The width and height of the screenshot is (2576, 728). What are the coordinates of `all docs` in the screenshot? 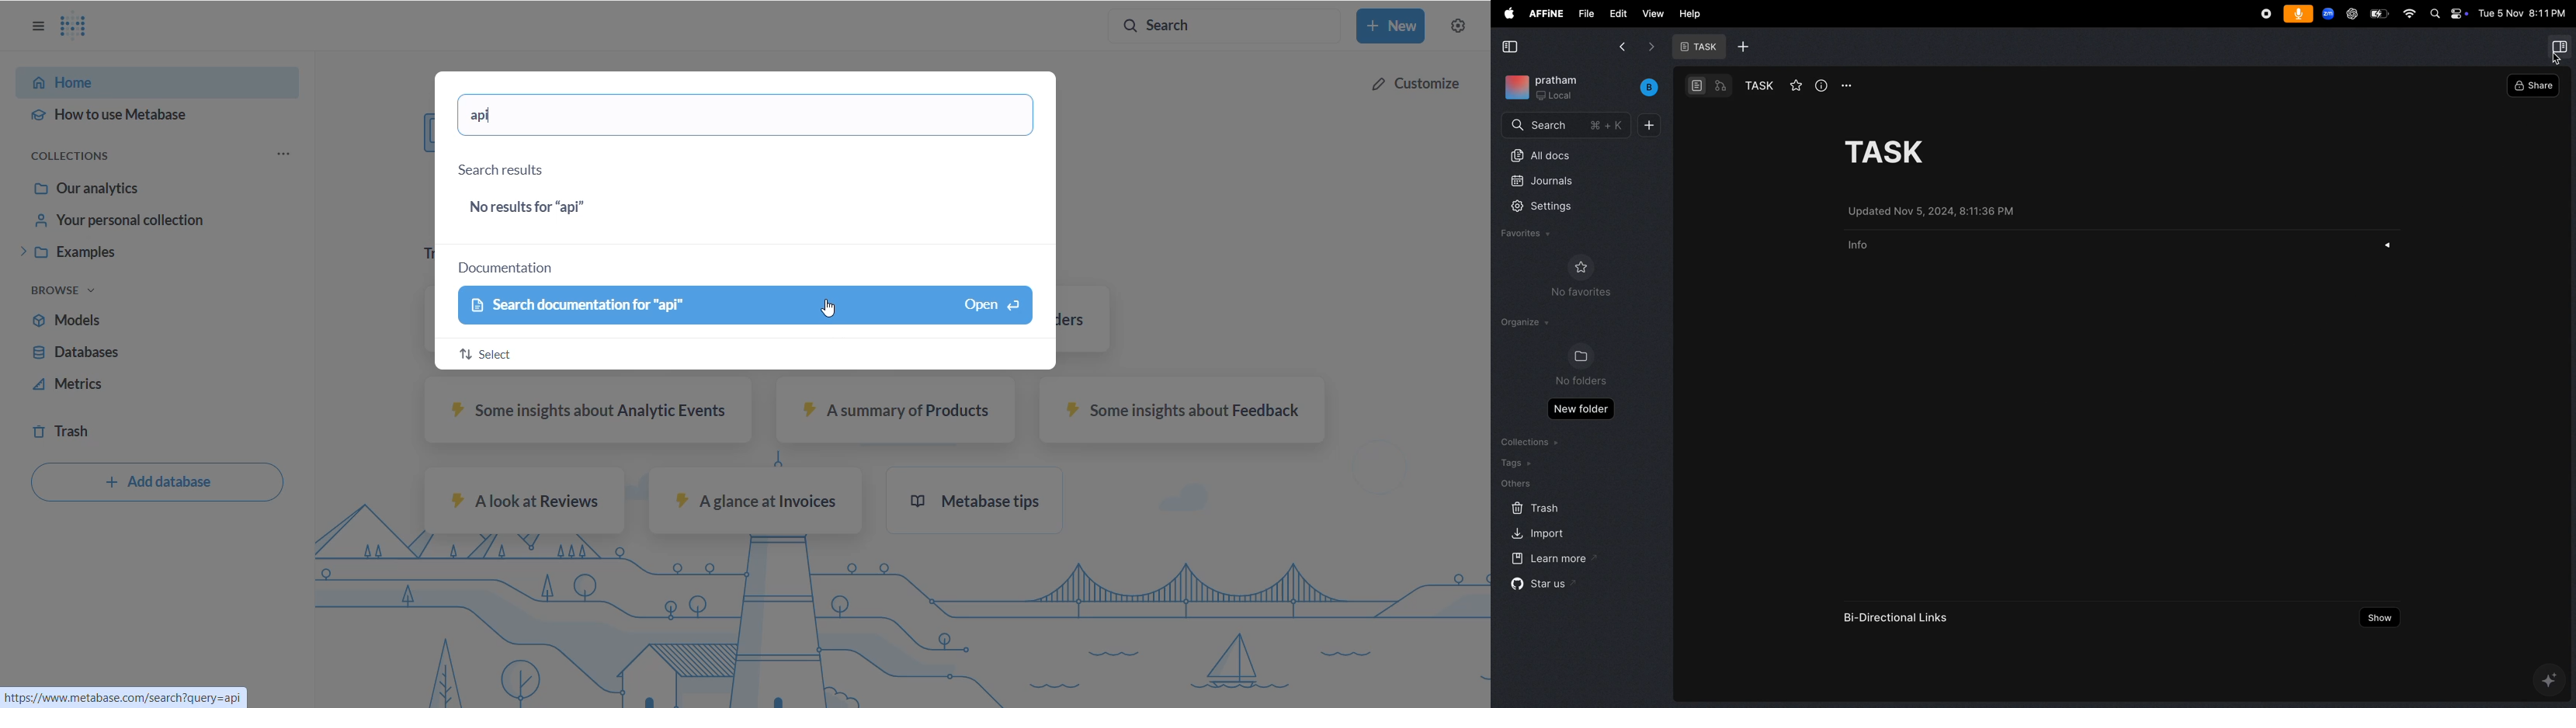 It's located at (1568, 155).